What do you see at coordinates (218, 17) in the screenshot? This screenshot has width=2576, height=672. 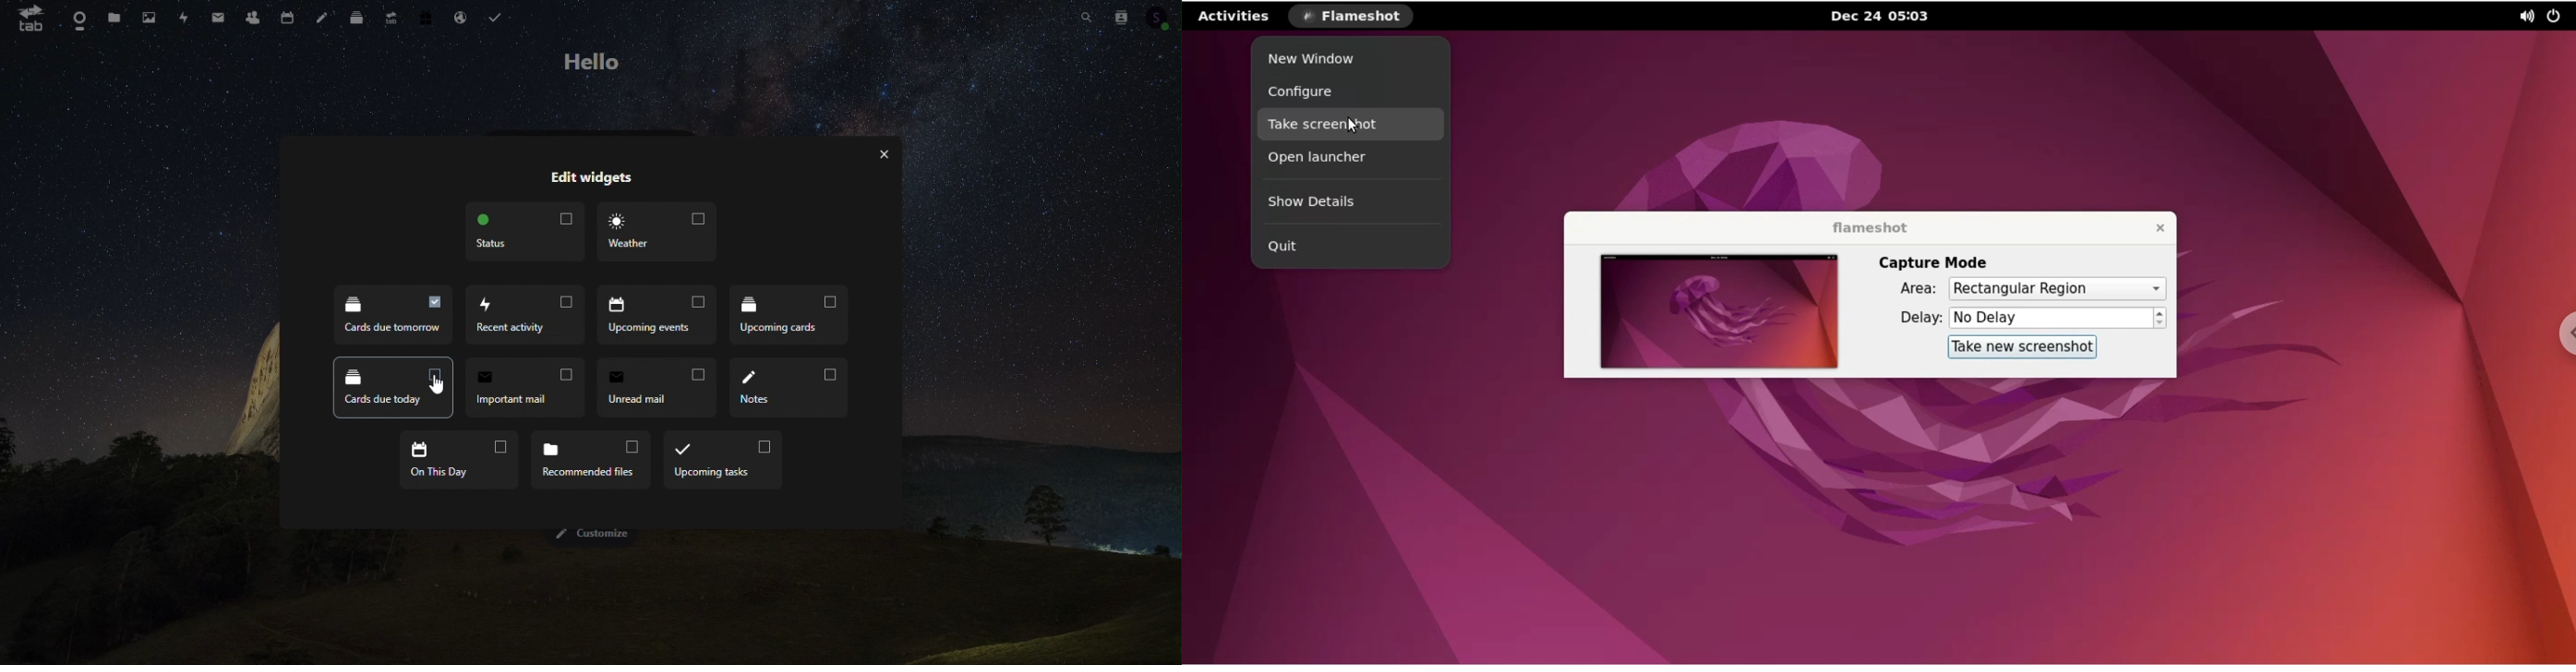 I see `mail` at bounding box center [218, 17].